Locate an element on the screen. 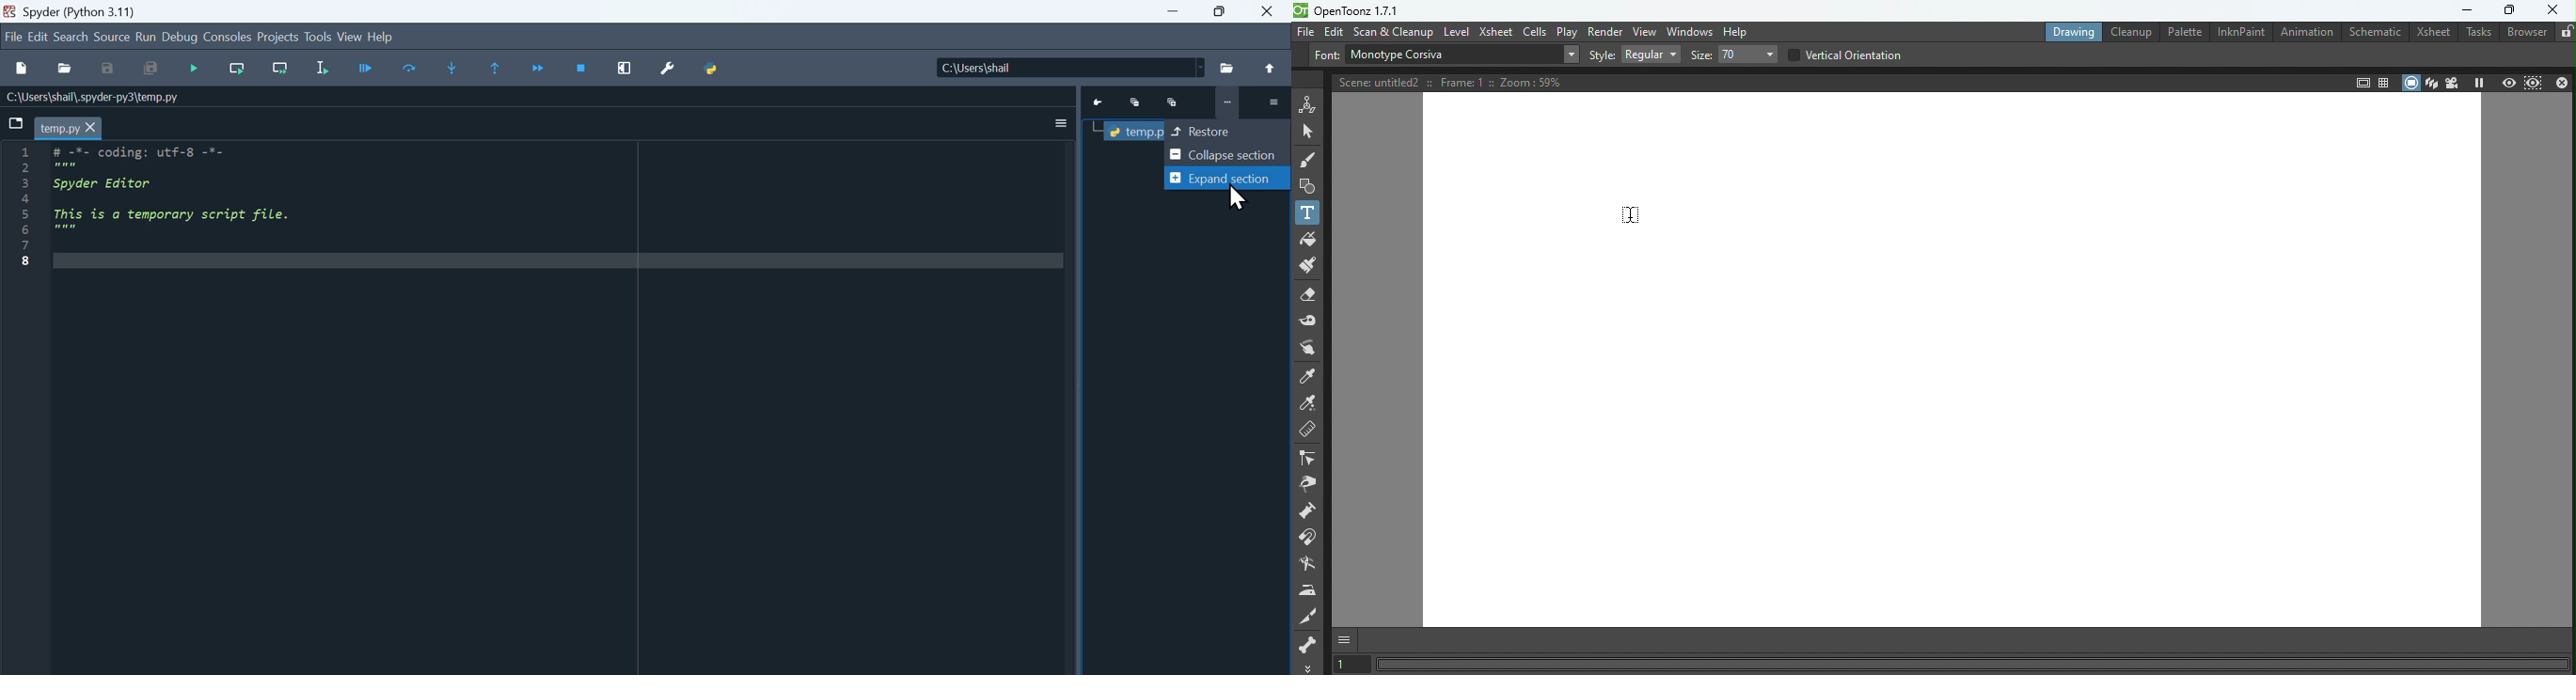 The image size is (2576, 700). Go to is located at coordinates (1101, 103).